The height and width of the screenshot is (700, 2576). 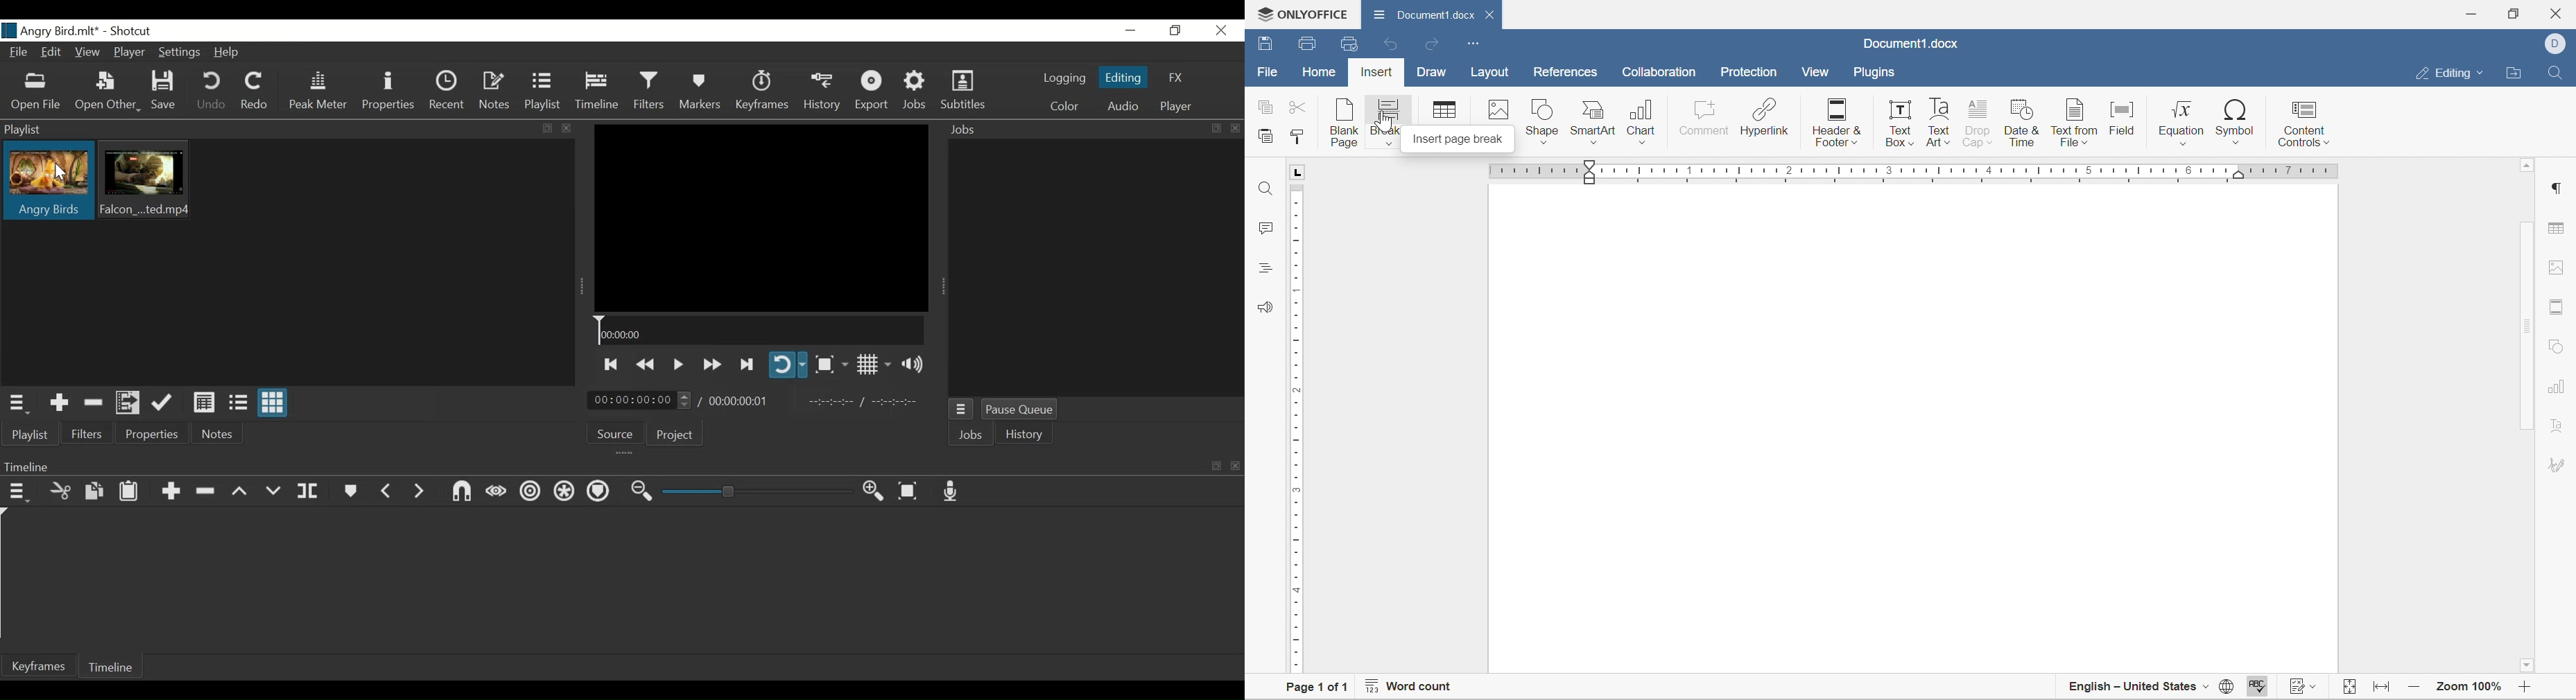 What do you see at coordinates (1374, 73) in the screenshot?
I see `Insert` at bounding box center [1374, 73].